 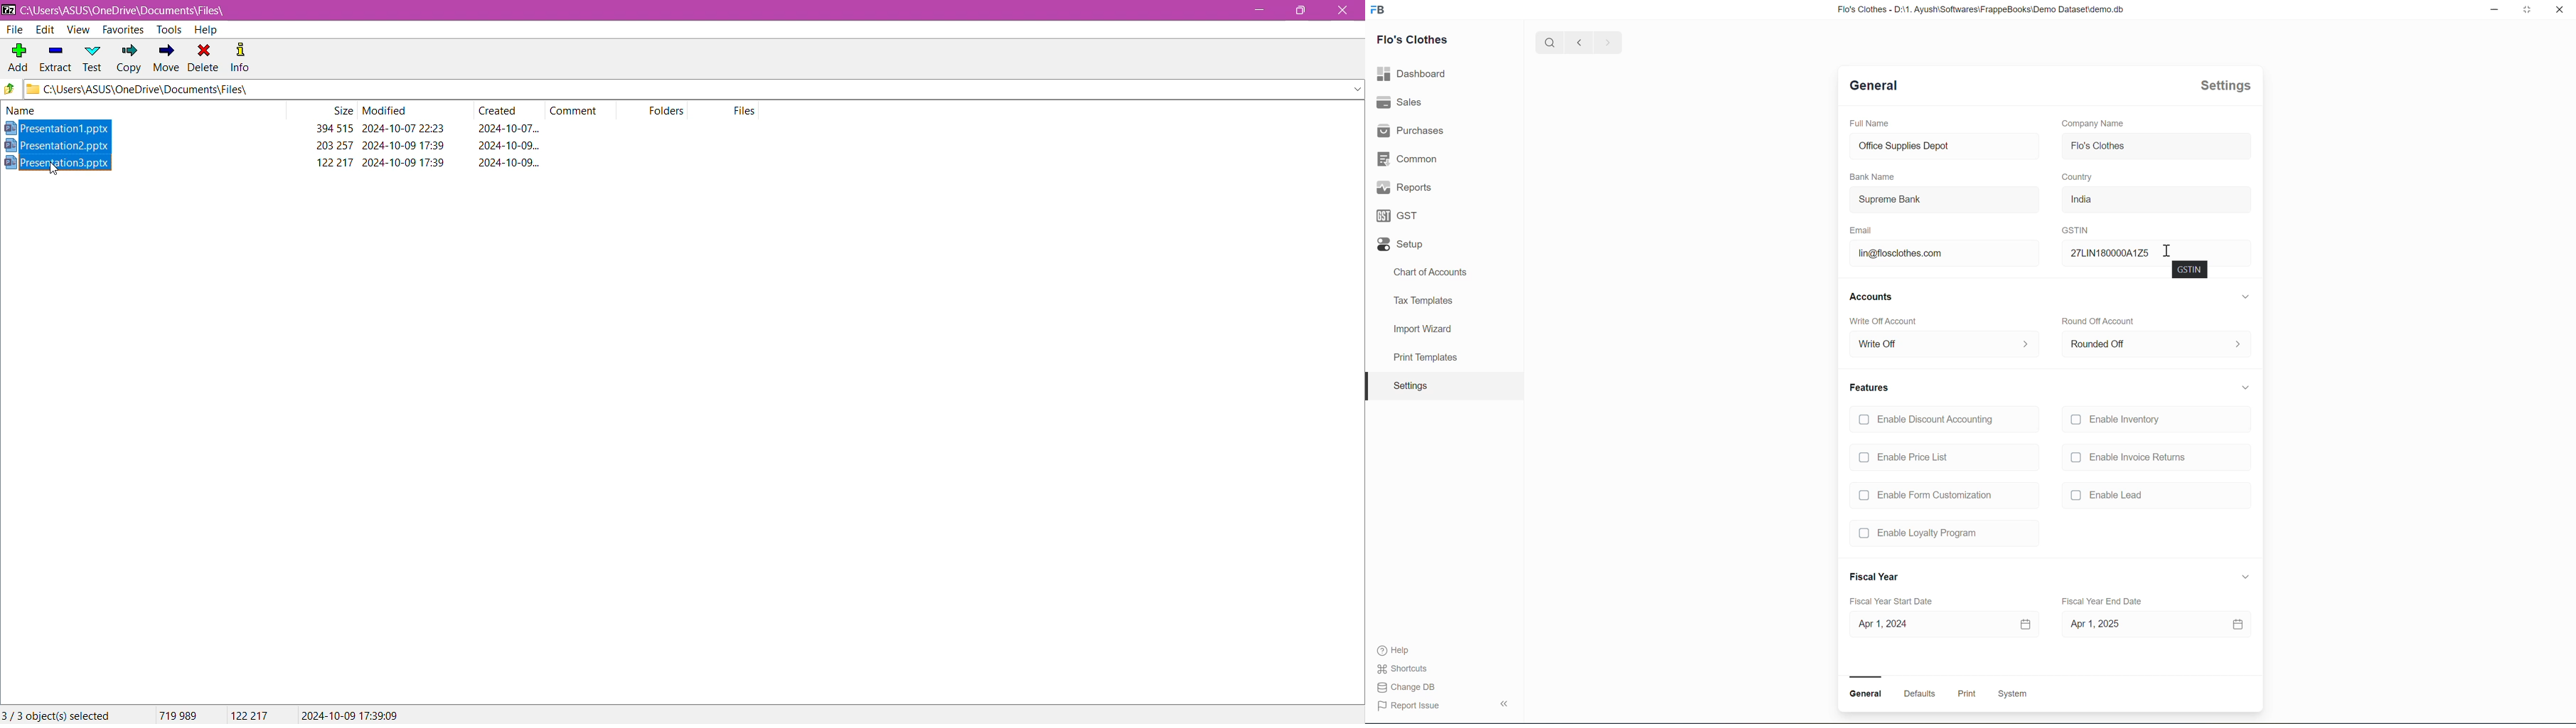 What do you see at coordinates (2156, 344) in the screenshot?
I see `Rounded Off` at bounding box center [2156, 344].